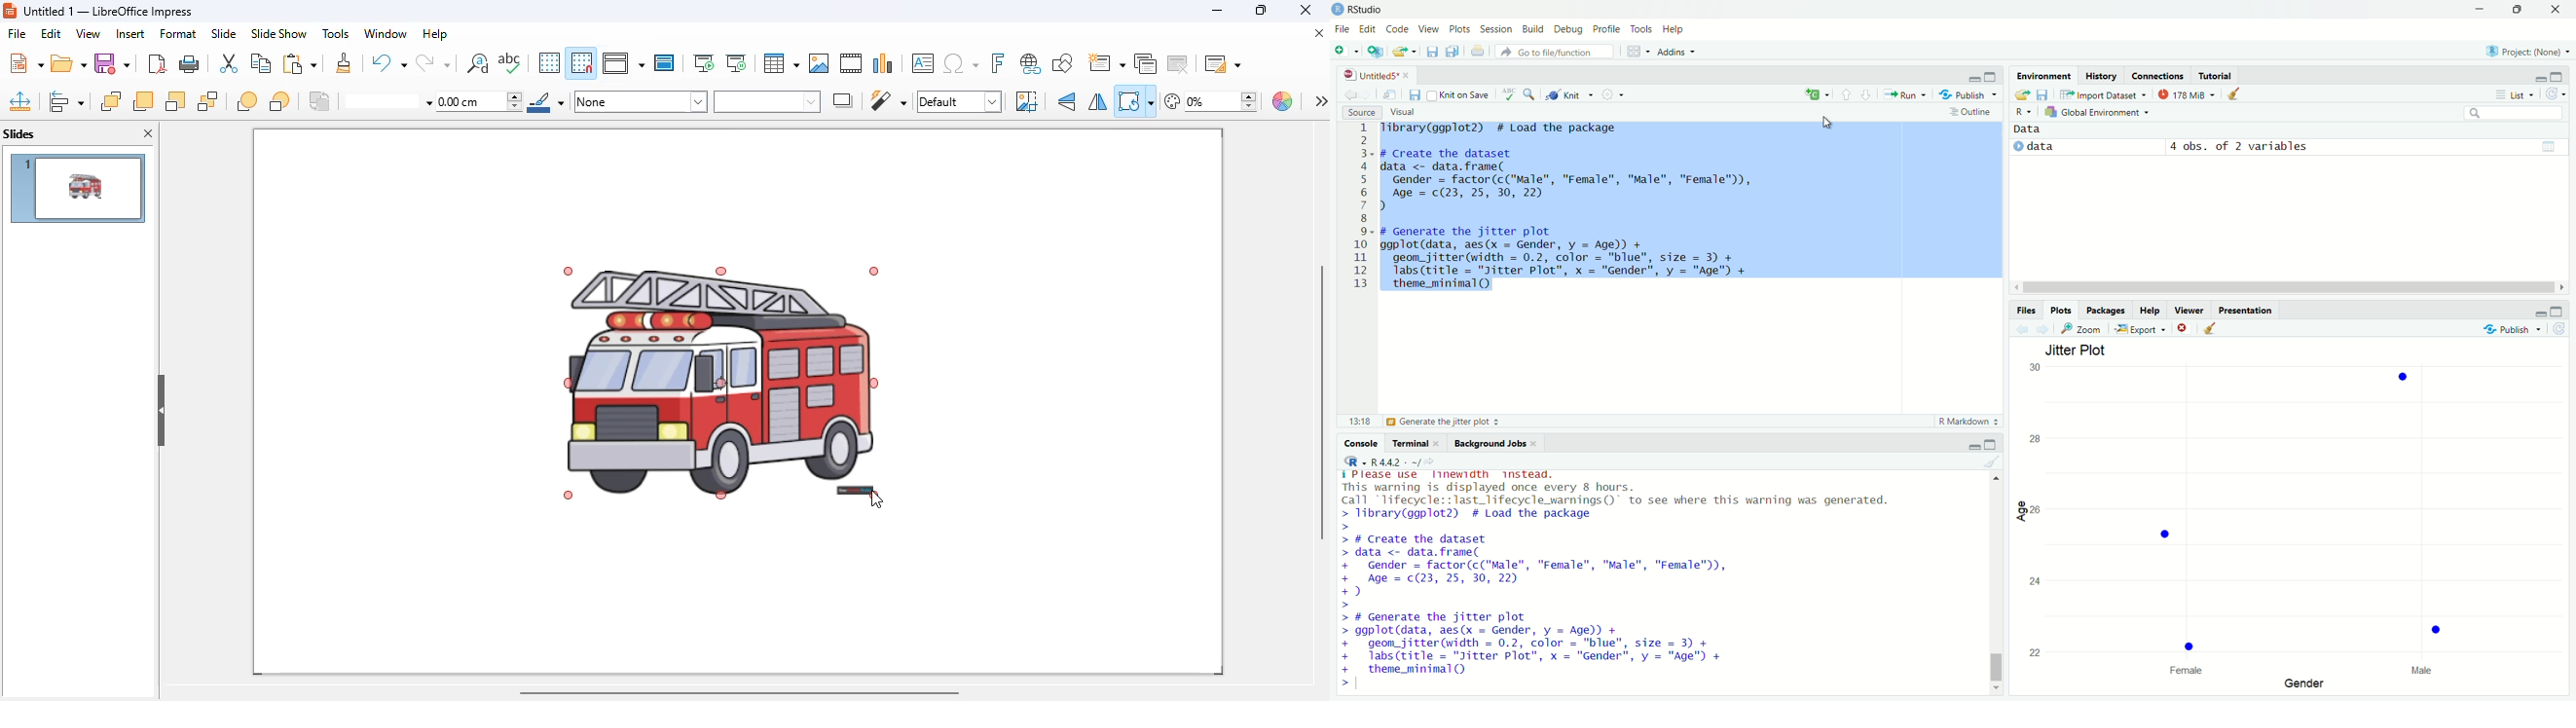  Describe the element at coordinates (1993, 75) in the screenshot. I see `maximize` at that location.